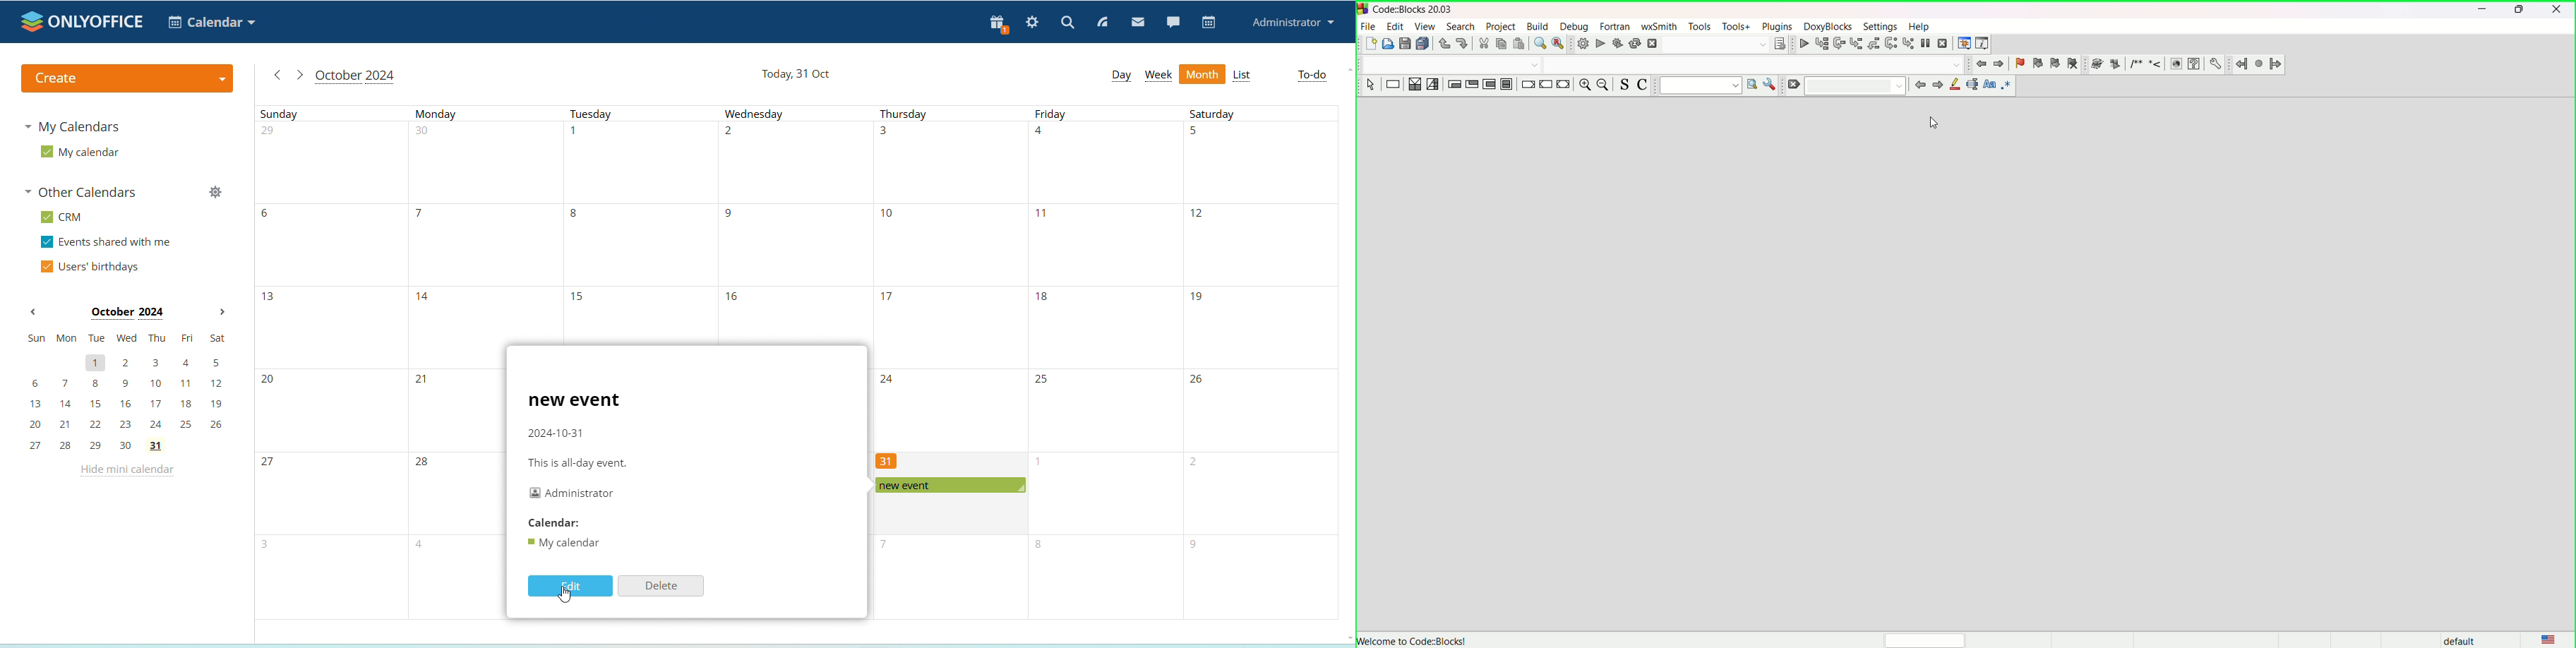 The image size is (2576, 672). Describe the element at coordinates (1103, 23) in the screenshot. I see `feed` at that location.